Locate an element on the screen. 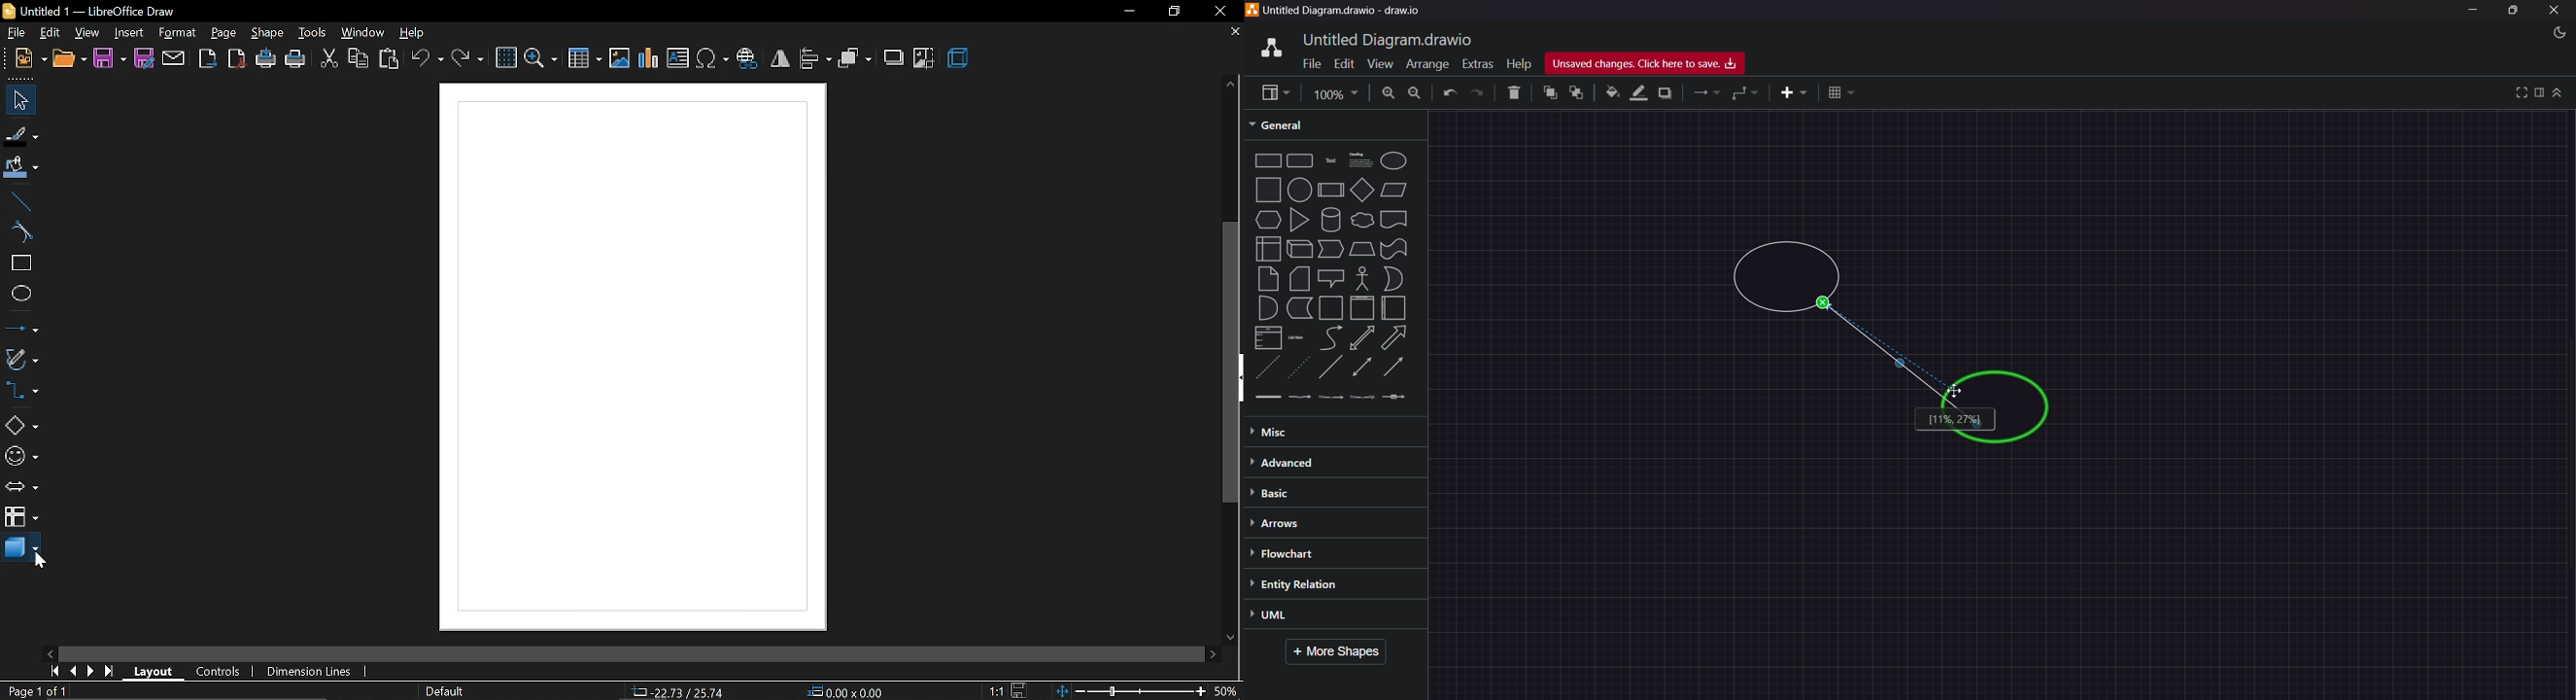 This screenshot has width=2576, height=700. close is located at coordinates (1222, 10).